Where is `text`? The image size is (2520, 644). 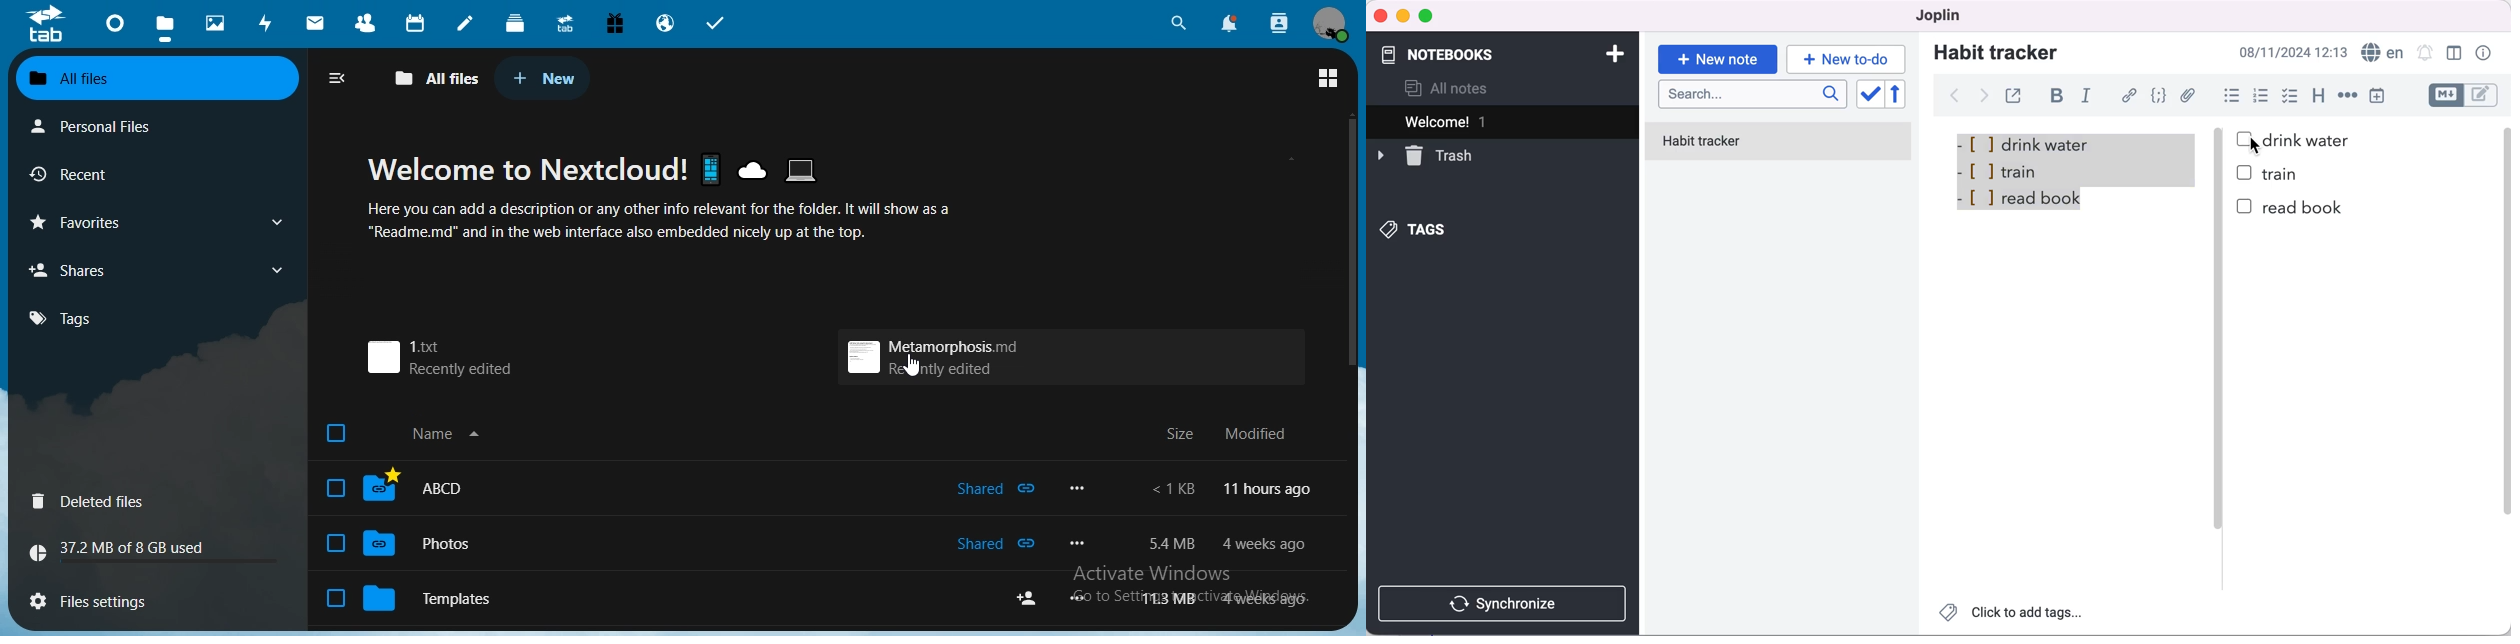 text is located at coordinates (1231, 491).